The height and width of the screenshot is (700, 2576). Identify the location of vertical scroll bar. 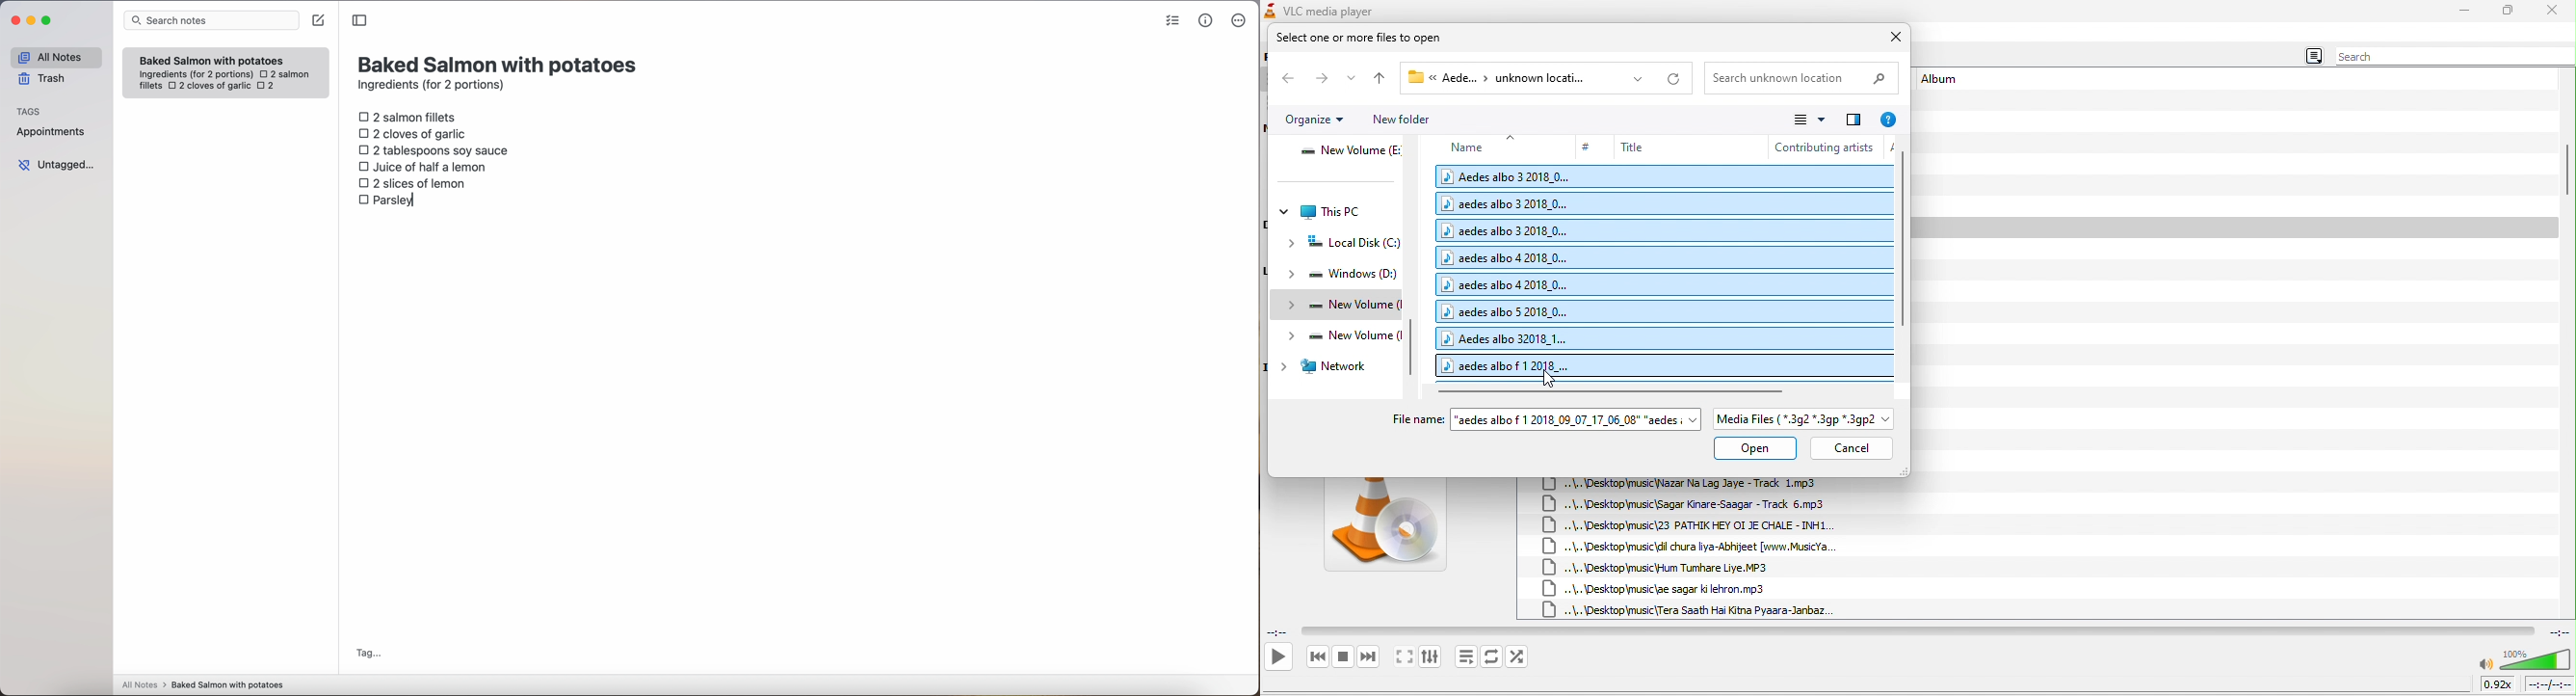
(2566, 170).